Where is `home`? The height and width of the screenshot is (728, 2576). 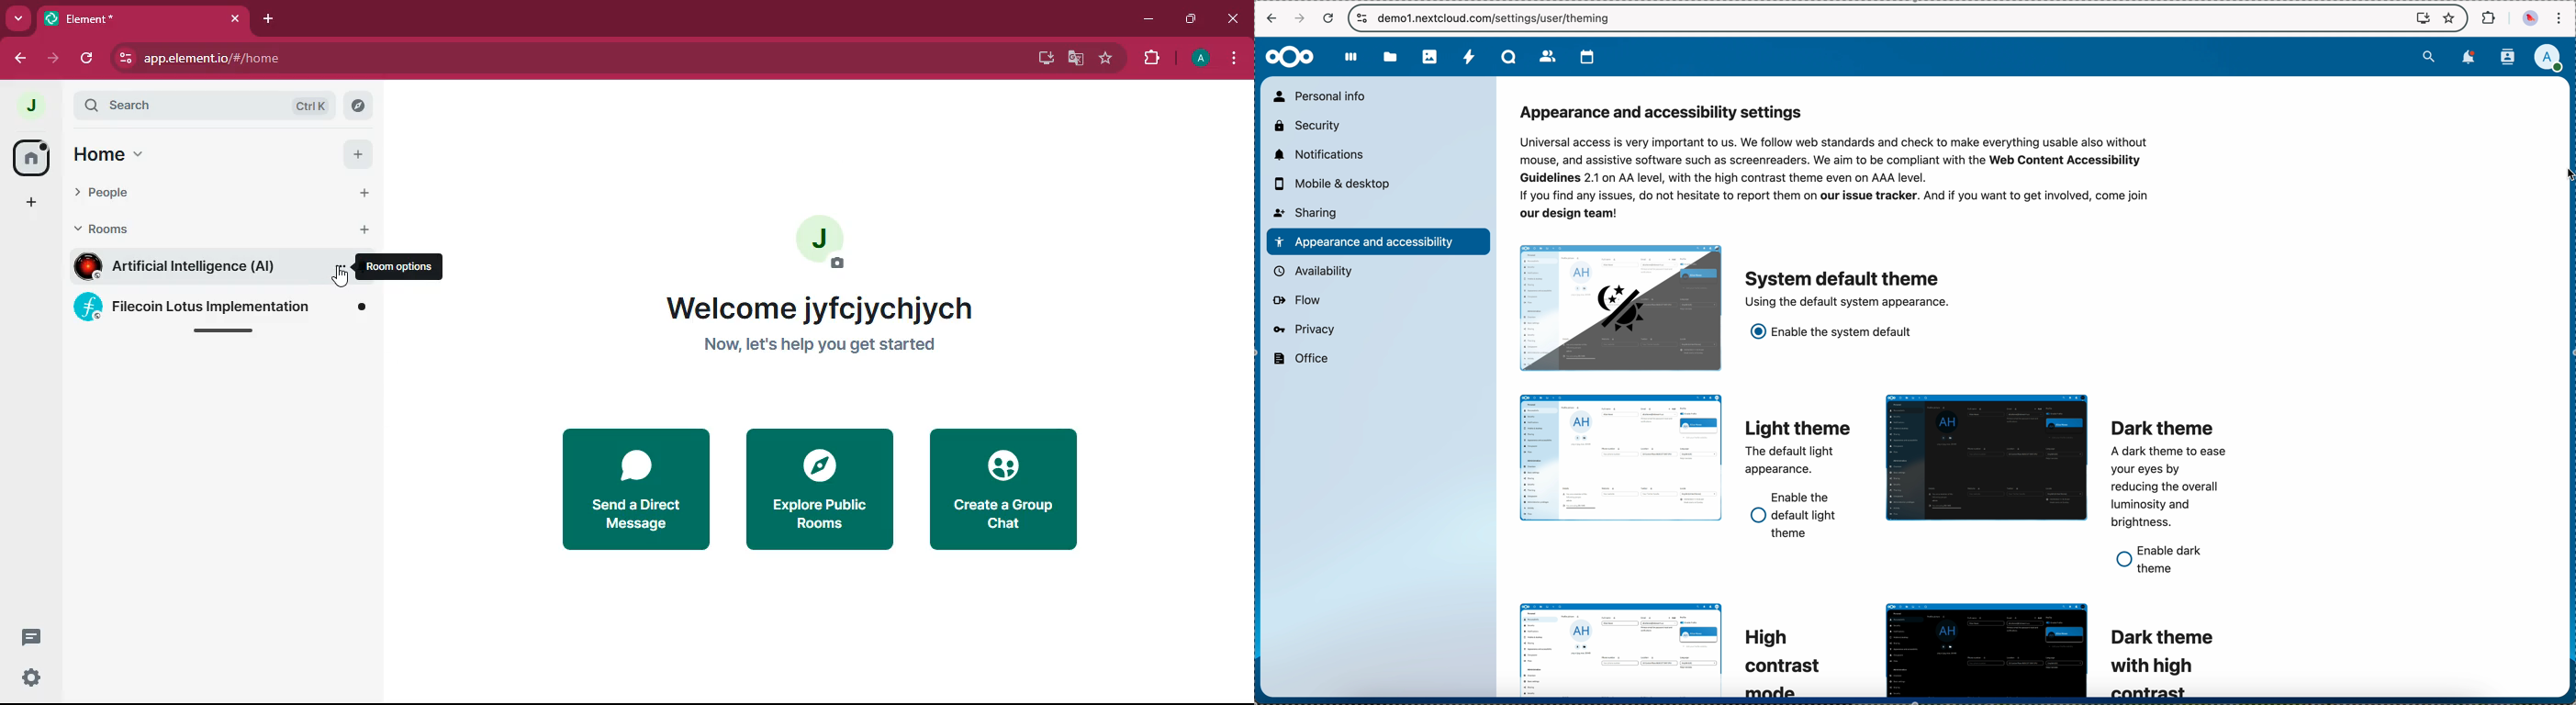
home is located at coordinates (35, 159).